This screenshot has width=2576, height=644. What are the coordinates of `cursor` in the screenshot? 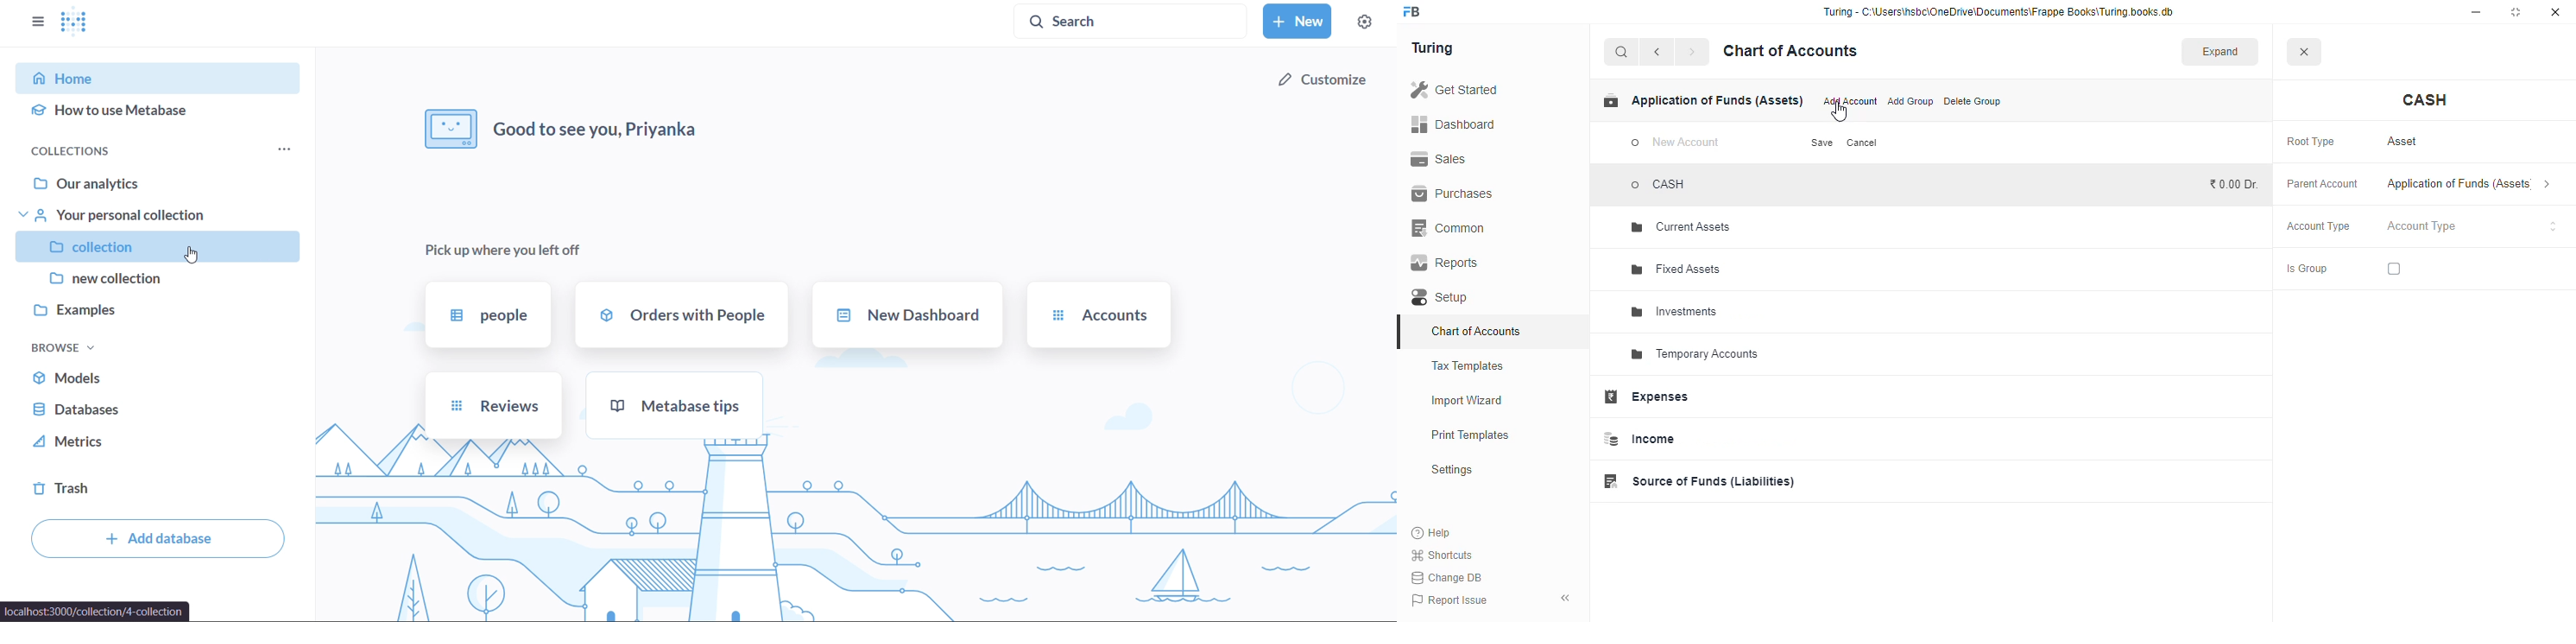 It's located at (1839, 113).